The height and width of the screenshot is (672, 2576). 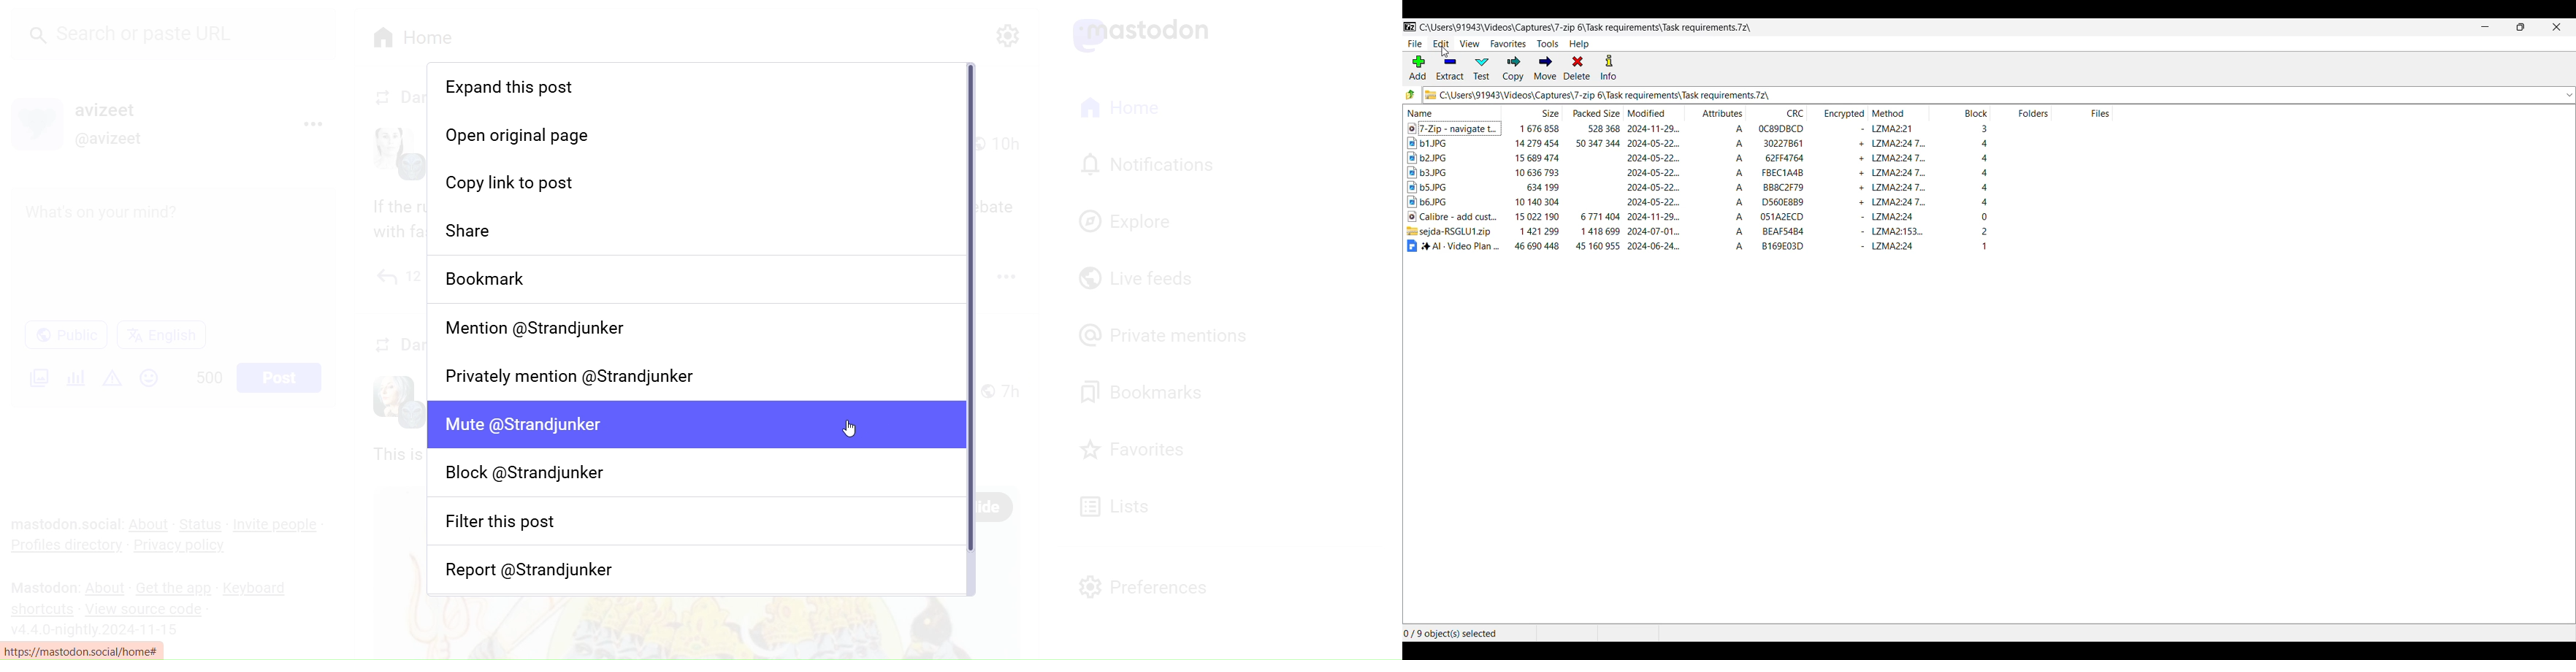 What do you see at coordinates (1899, 189) in the screenshot?
I see `encryption method` at bounding box center [1899, 189].